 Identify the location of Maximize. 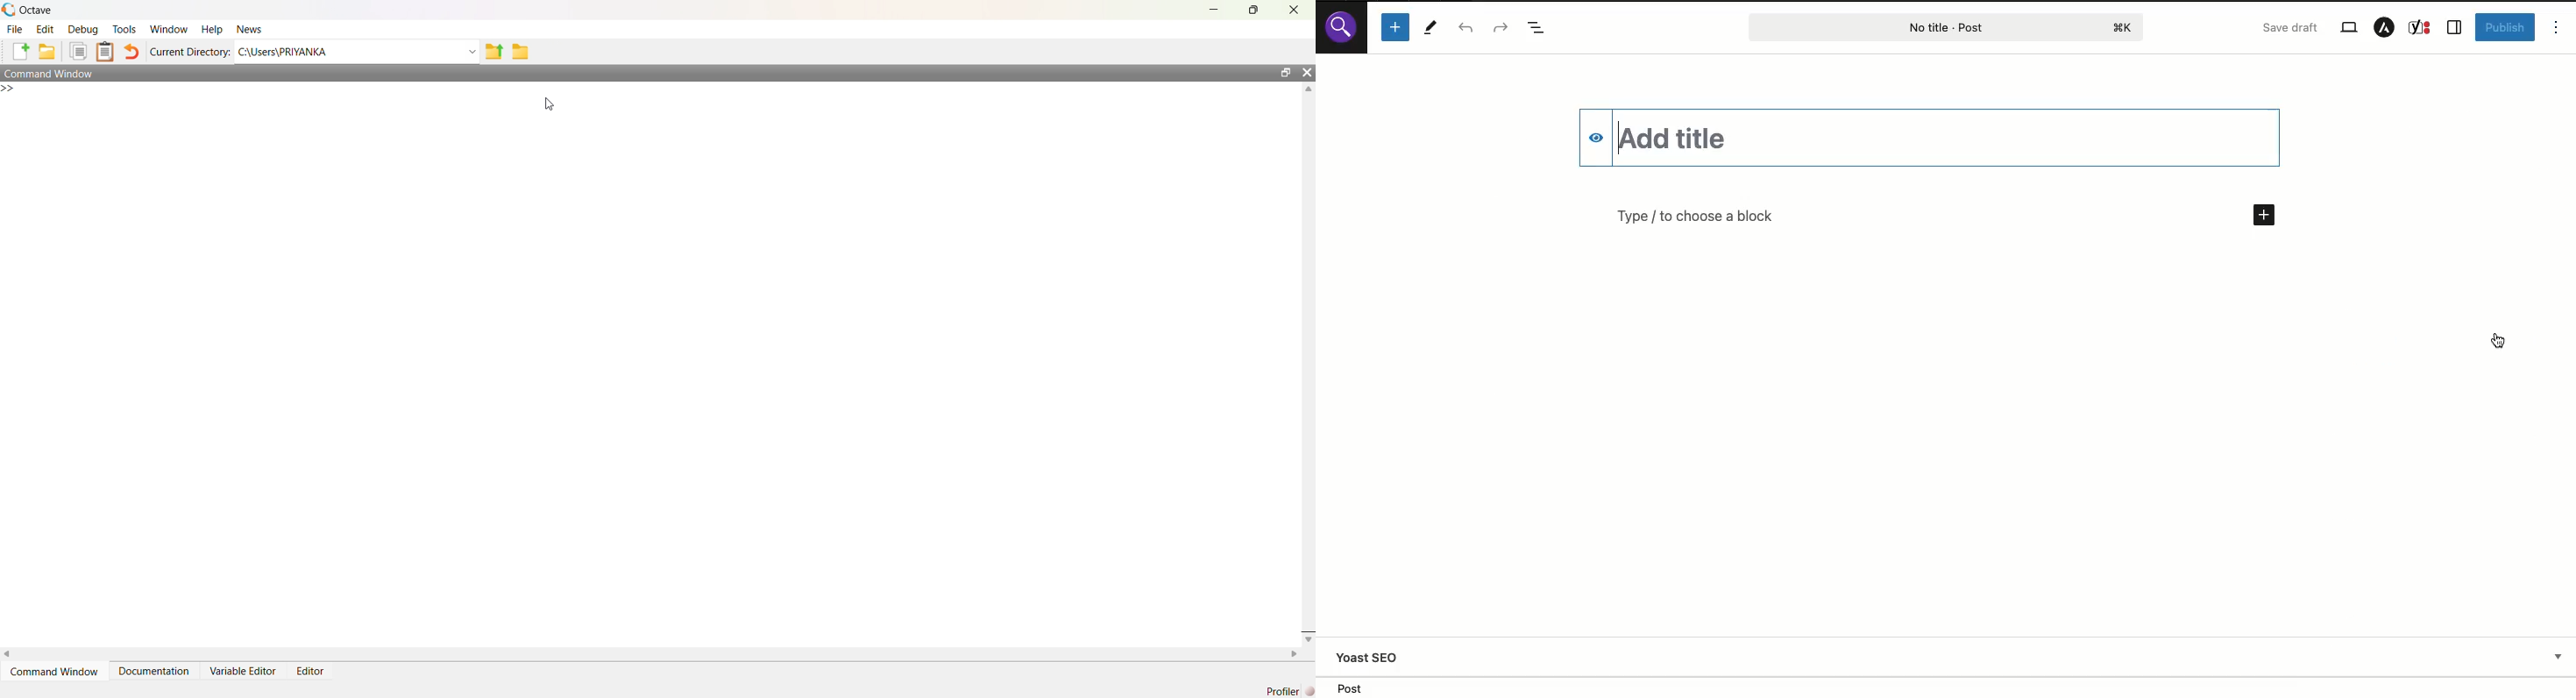
(1288, 73).